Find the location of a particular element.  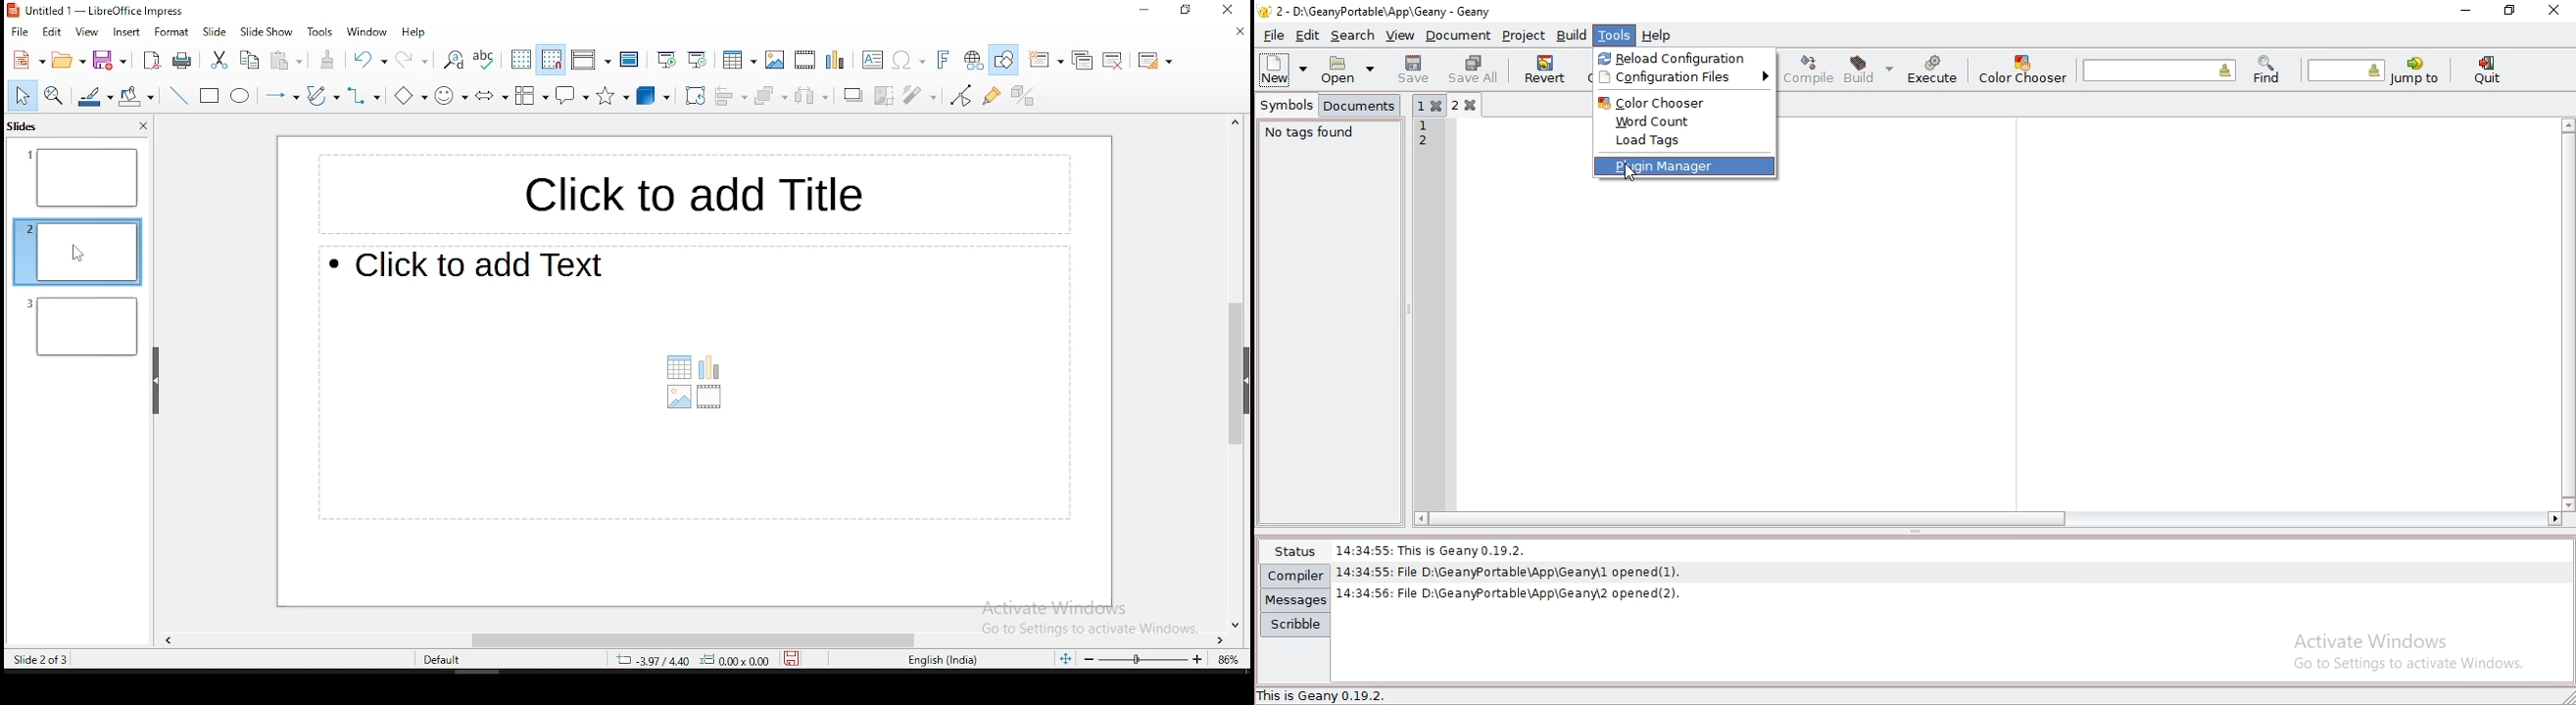

edit is located at coordinates (1309, 34).